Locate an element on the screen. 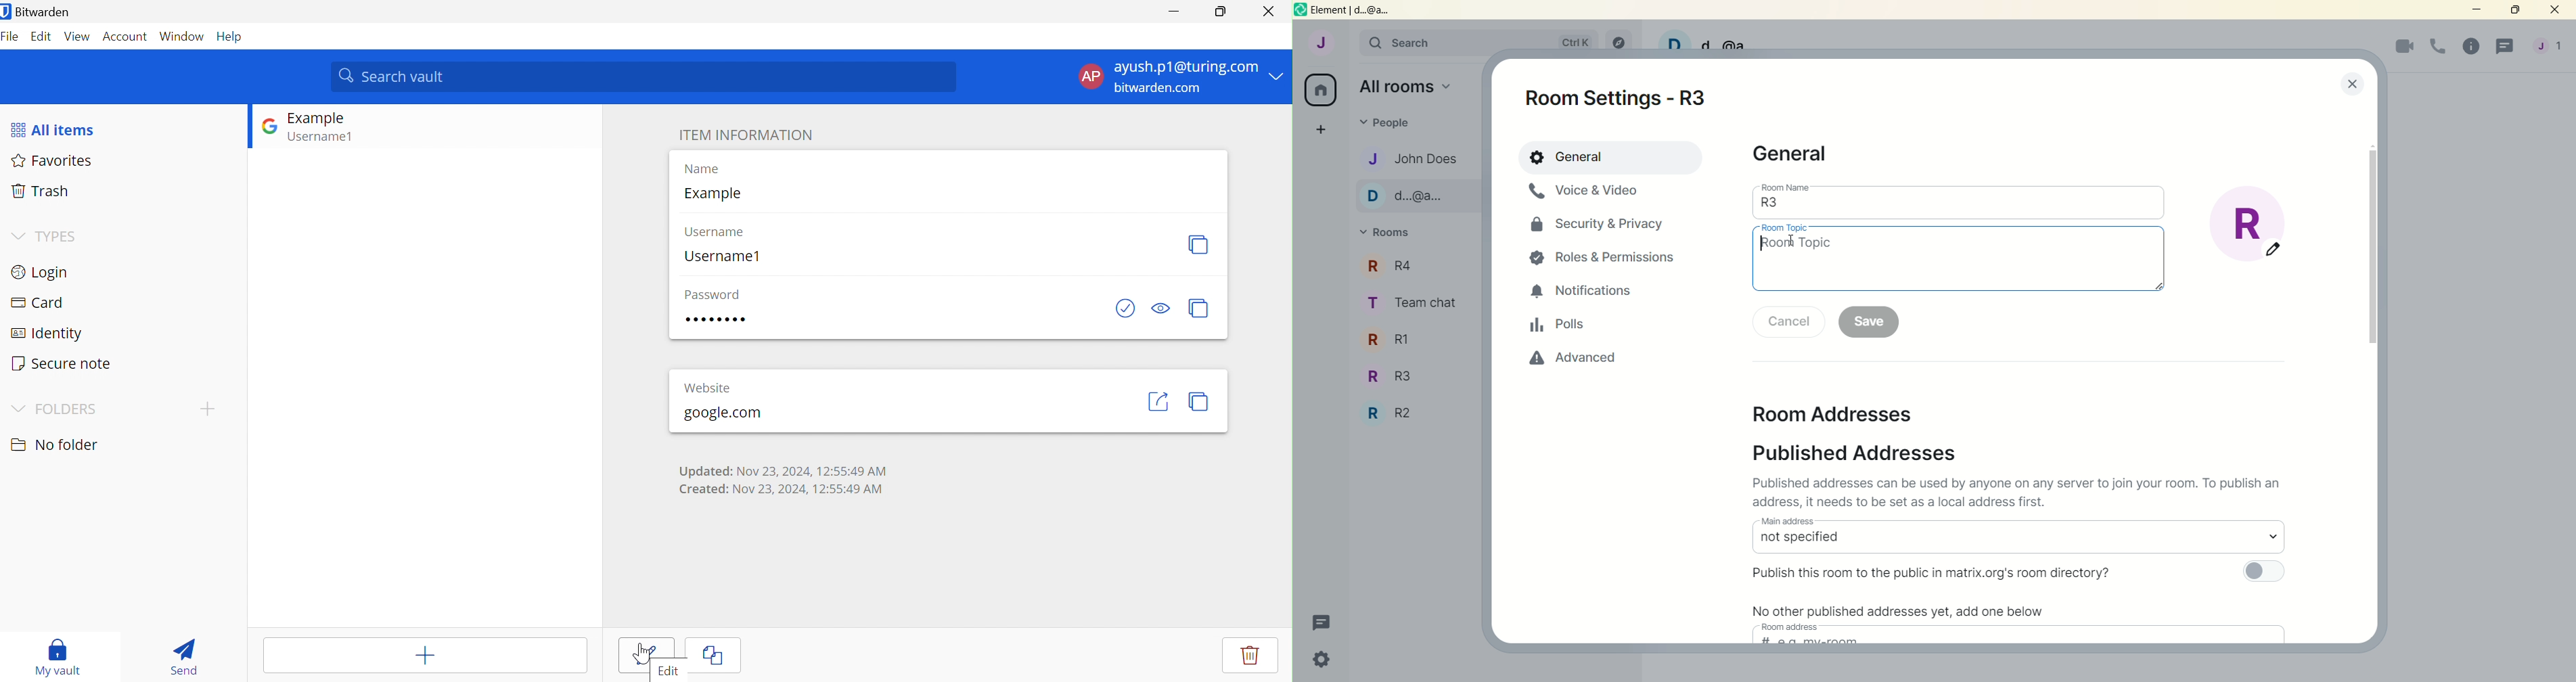 The image size is (2576, 700). logo is located at coordinates (1301, 10).